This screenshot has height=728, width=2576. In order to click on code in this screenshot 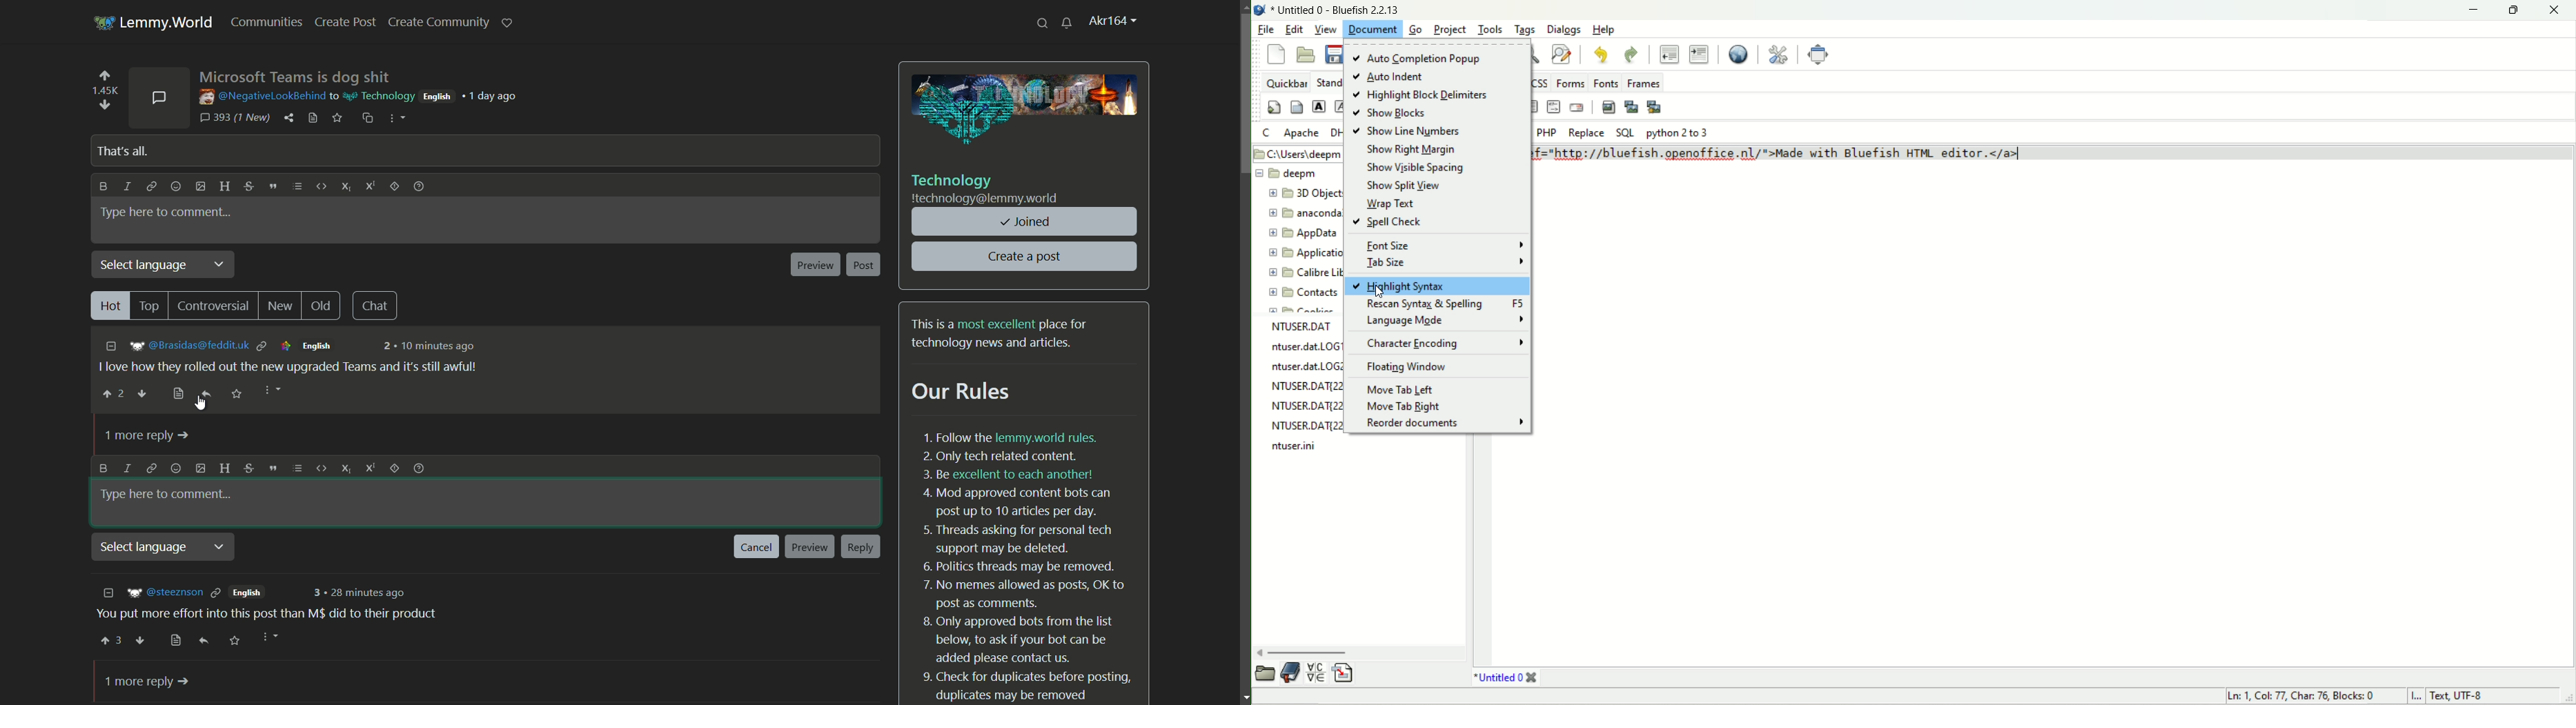, I will do `click(320, 468)`.